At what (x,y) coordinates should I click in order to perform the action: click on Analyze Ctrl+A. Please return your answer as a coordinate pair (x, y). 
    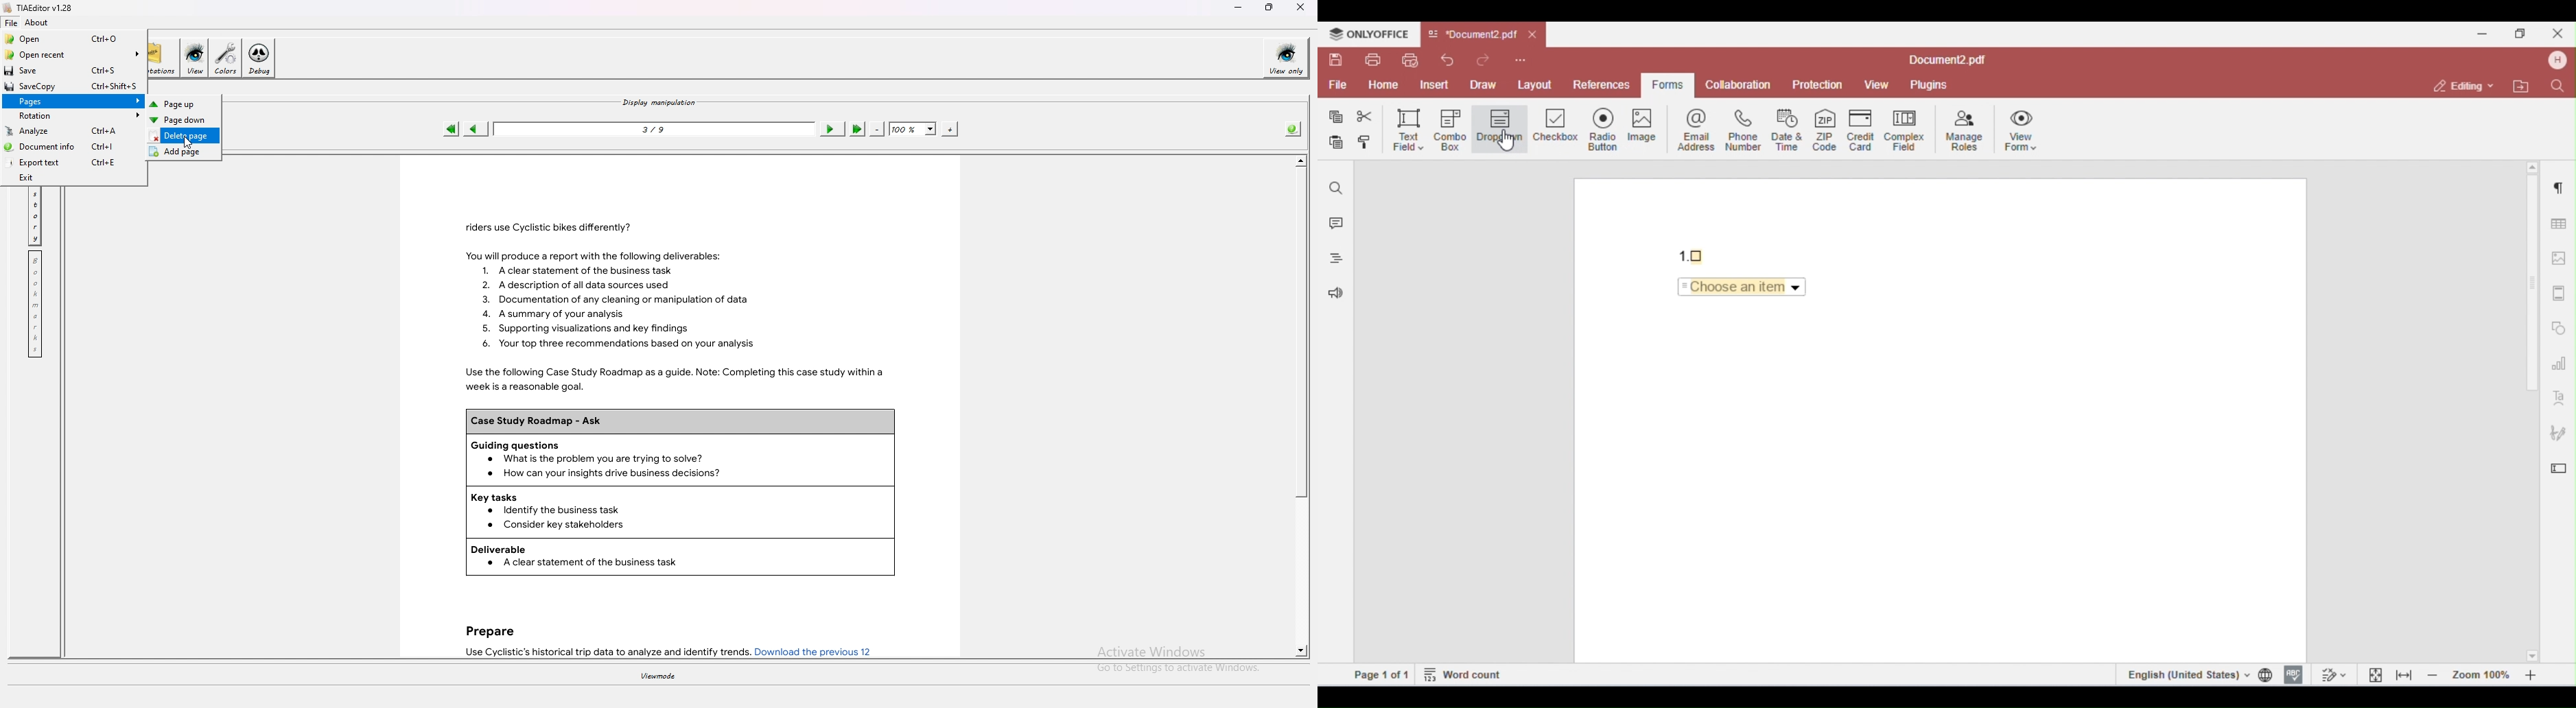
    Looking at the image, I should click on (71, 131).